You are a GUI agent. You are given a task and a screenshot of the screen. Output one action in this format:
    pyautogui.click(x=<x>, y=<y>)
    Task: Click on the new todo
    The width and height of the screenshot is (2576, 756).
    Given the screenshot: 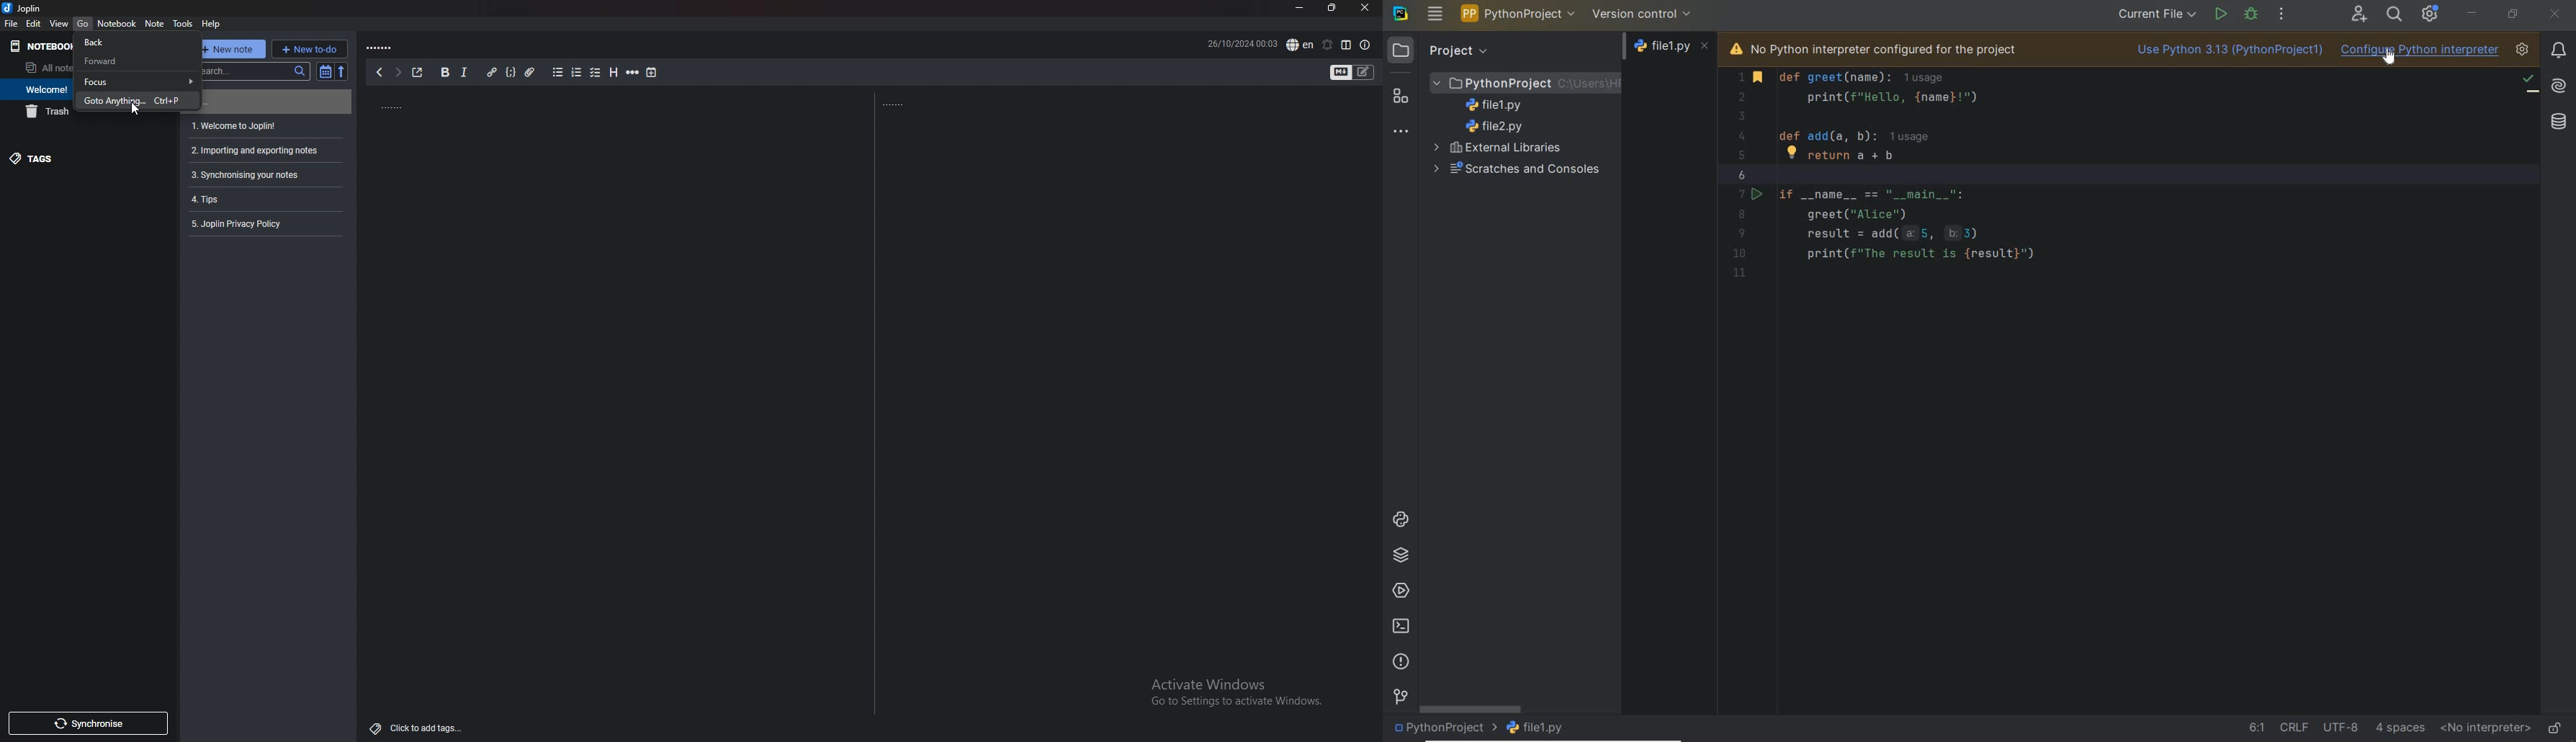 What is the action you would take?
    pyautogui.click(x=310, y=49)
    